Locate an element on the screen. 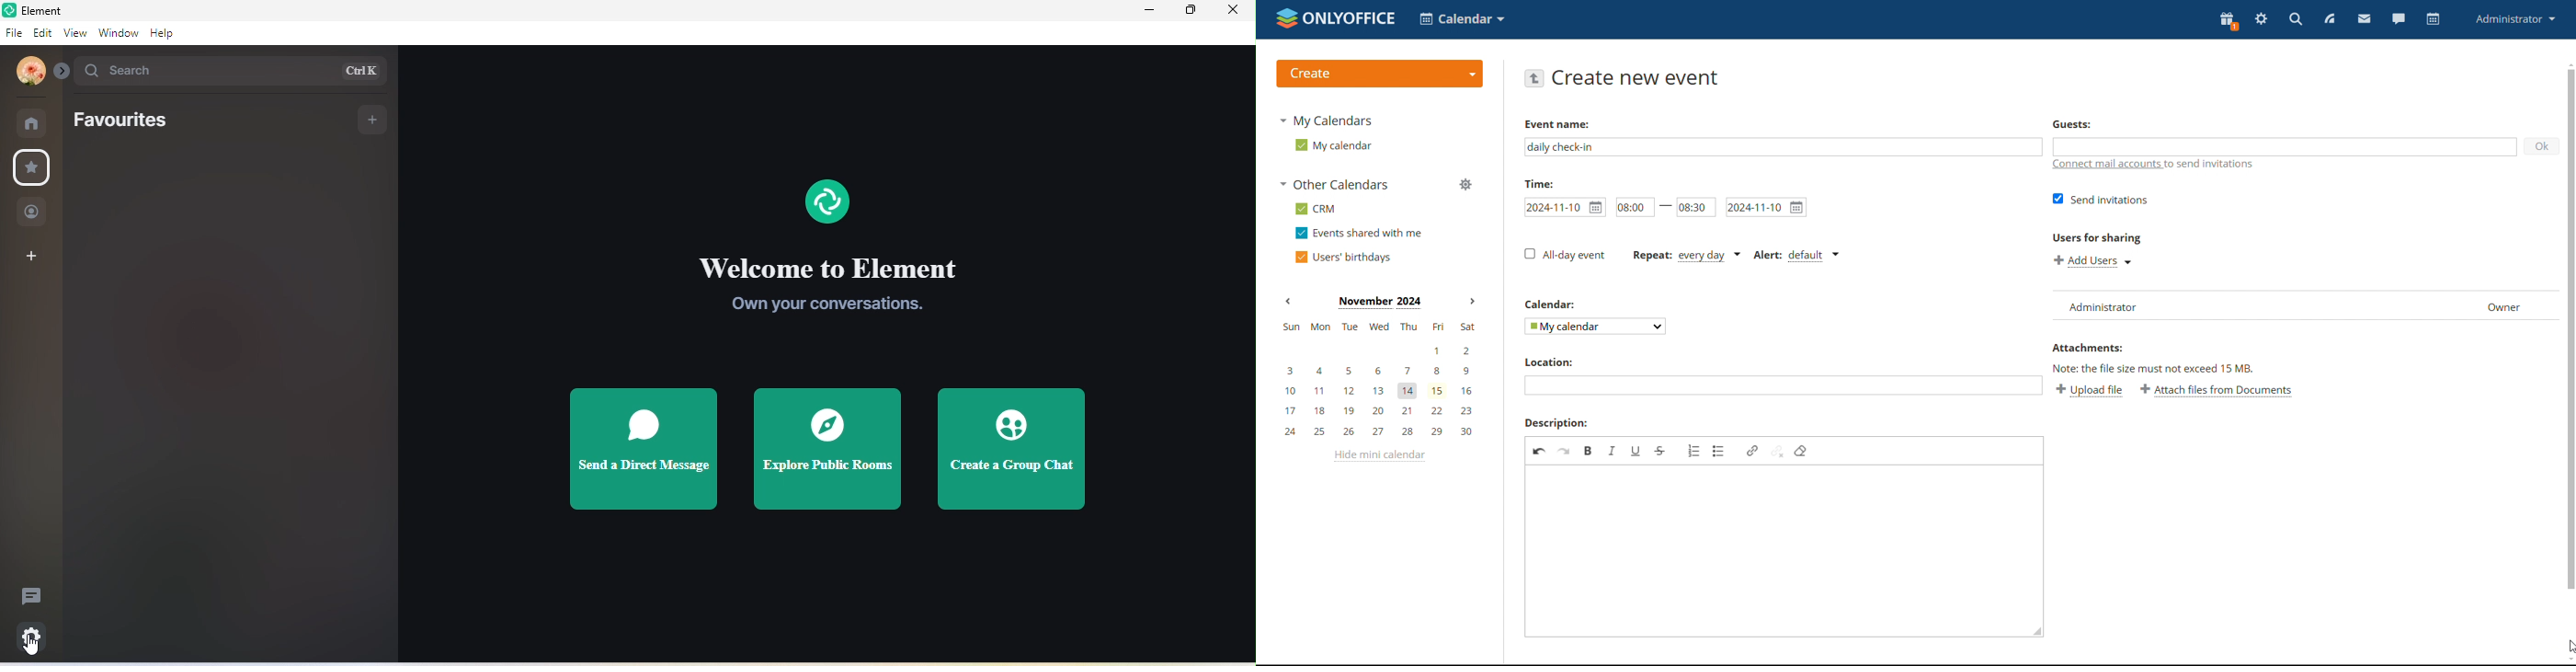 The height and width of the screenshot is (672, 2576). create a space is located at coordinates (32, 258).